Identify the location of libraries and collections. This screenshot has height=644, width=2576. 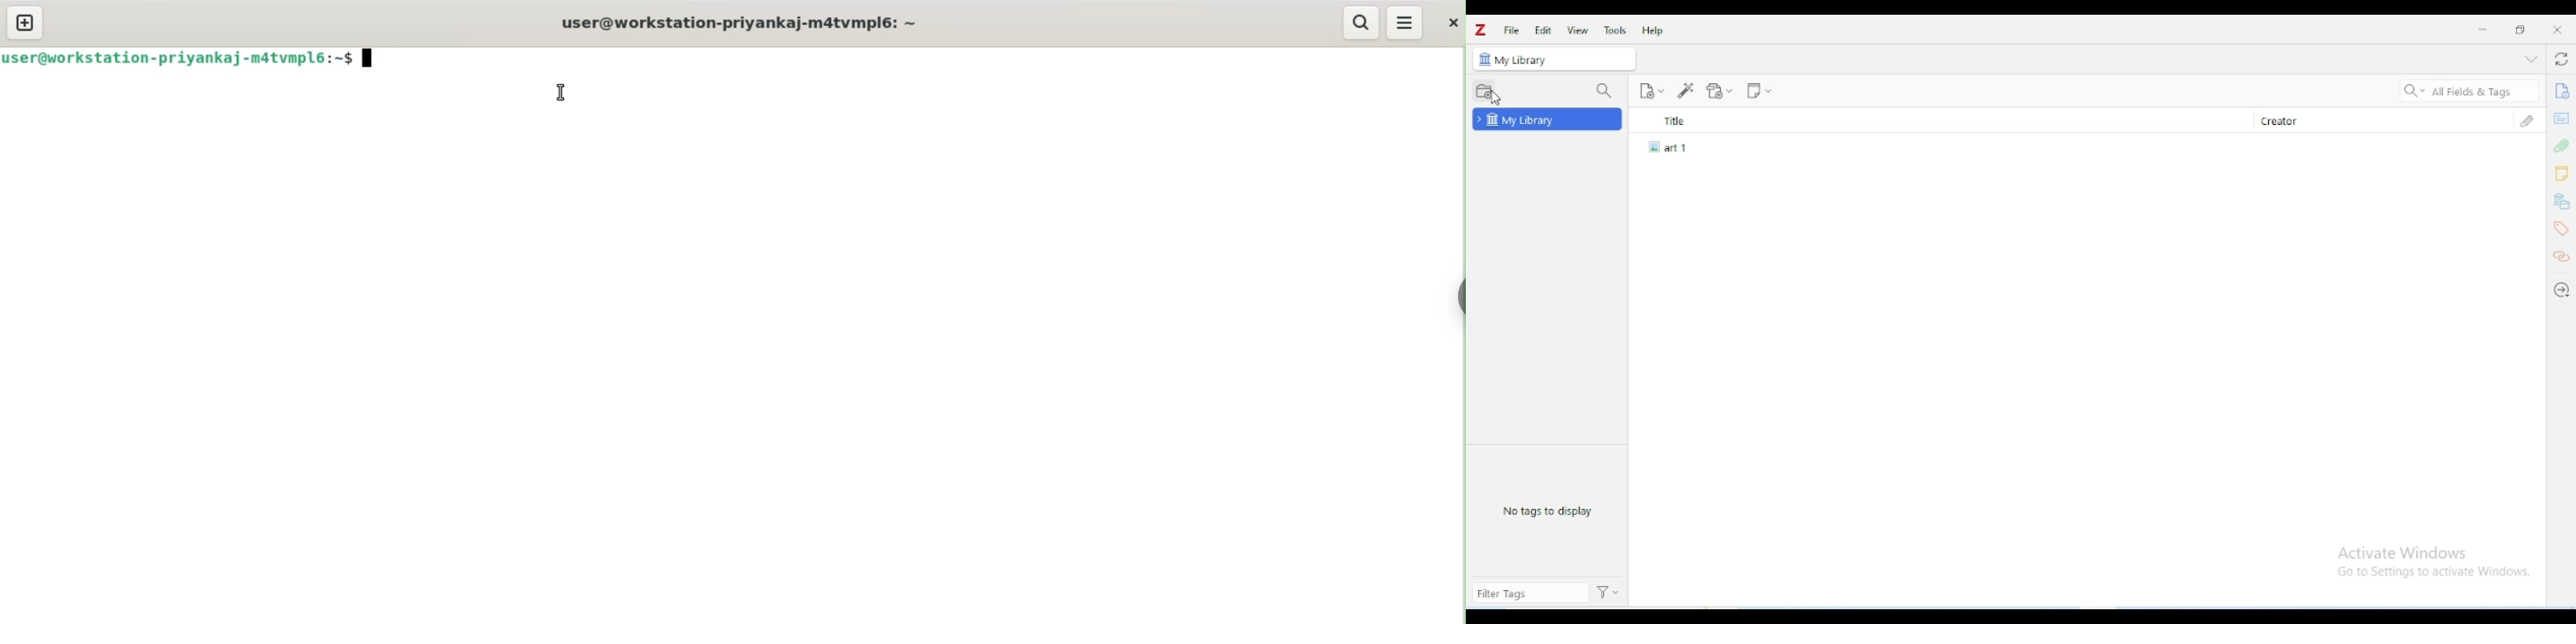
(2562, 202).